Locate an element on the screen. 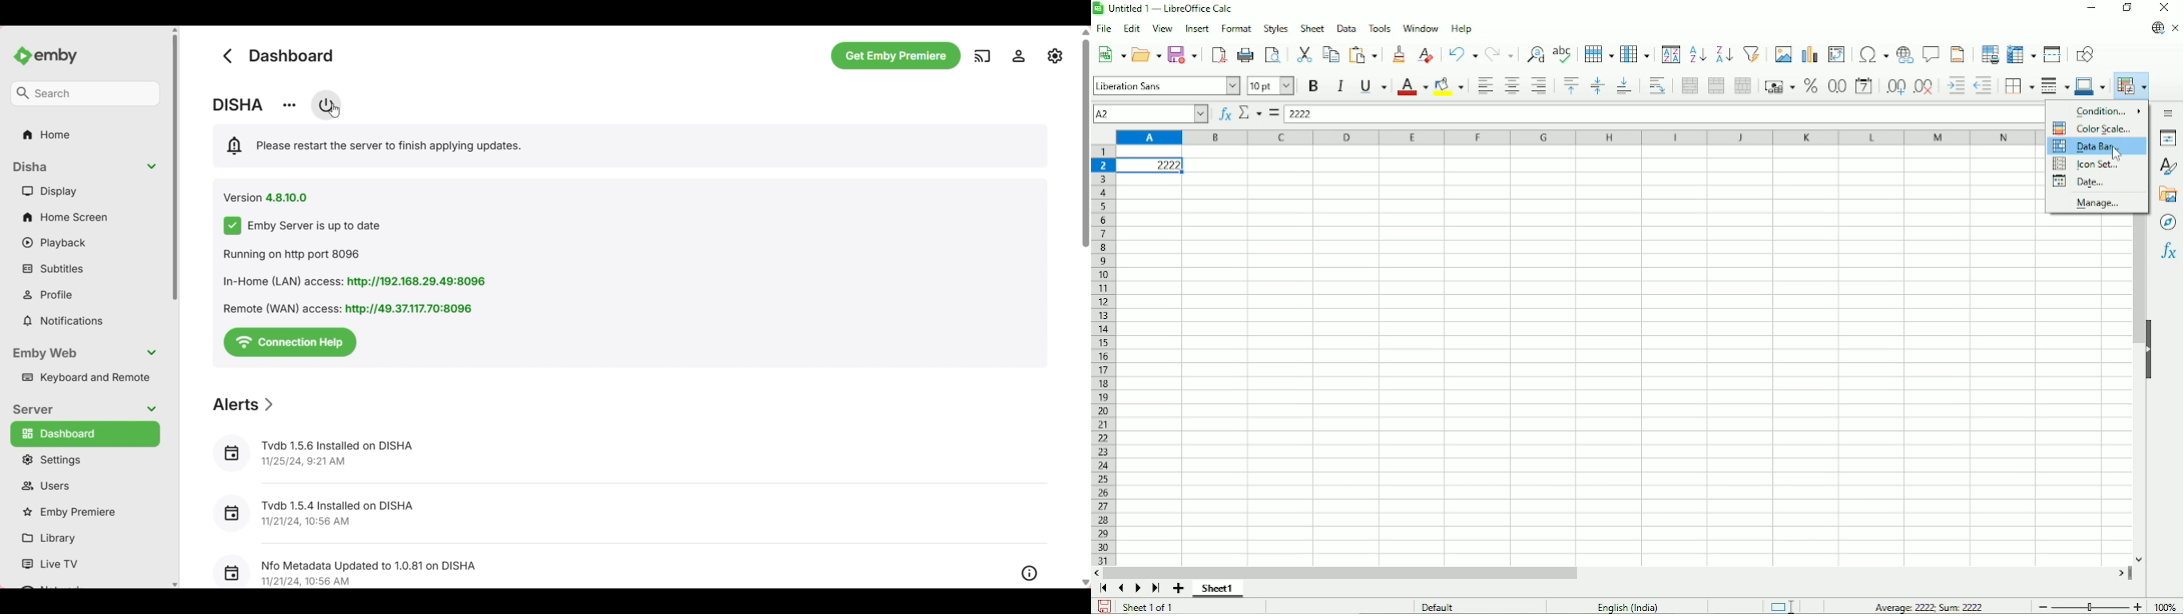  Copy is located at coordinates (1331, 53).